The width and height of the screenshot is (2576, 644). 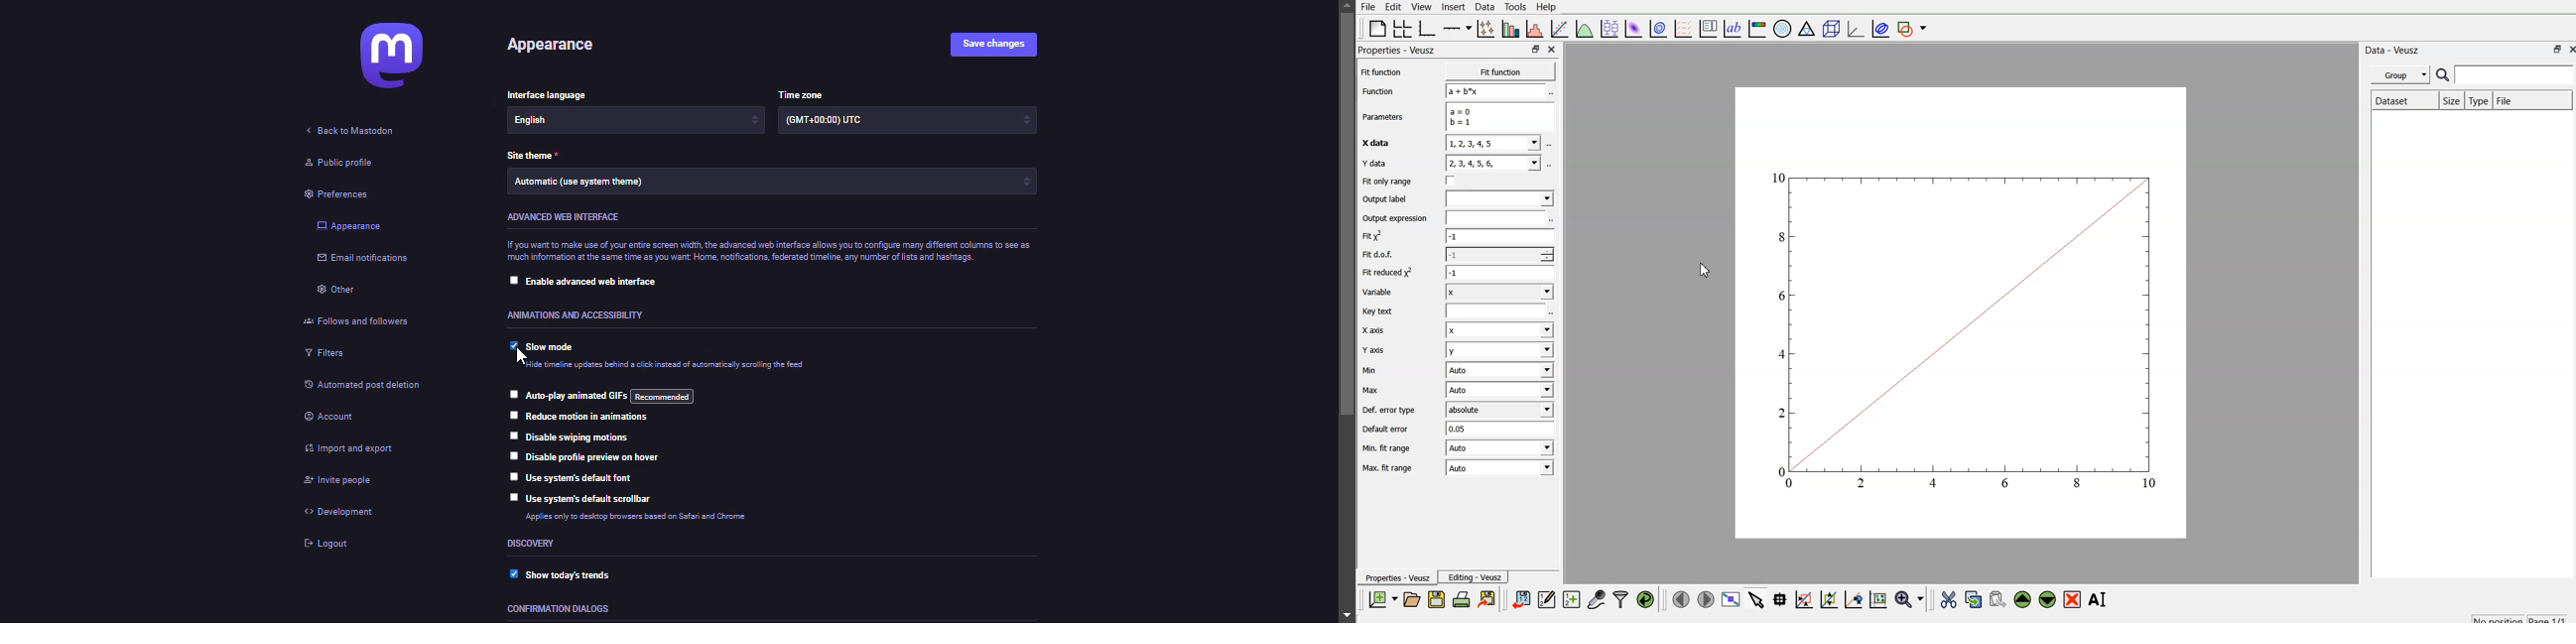 What do you see at coordinates (1494, 91) in the screenshot?
I see `a+b` at bounding box center [1494, 91].